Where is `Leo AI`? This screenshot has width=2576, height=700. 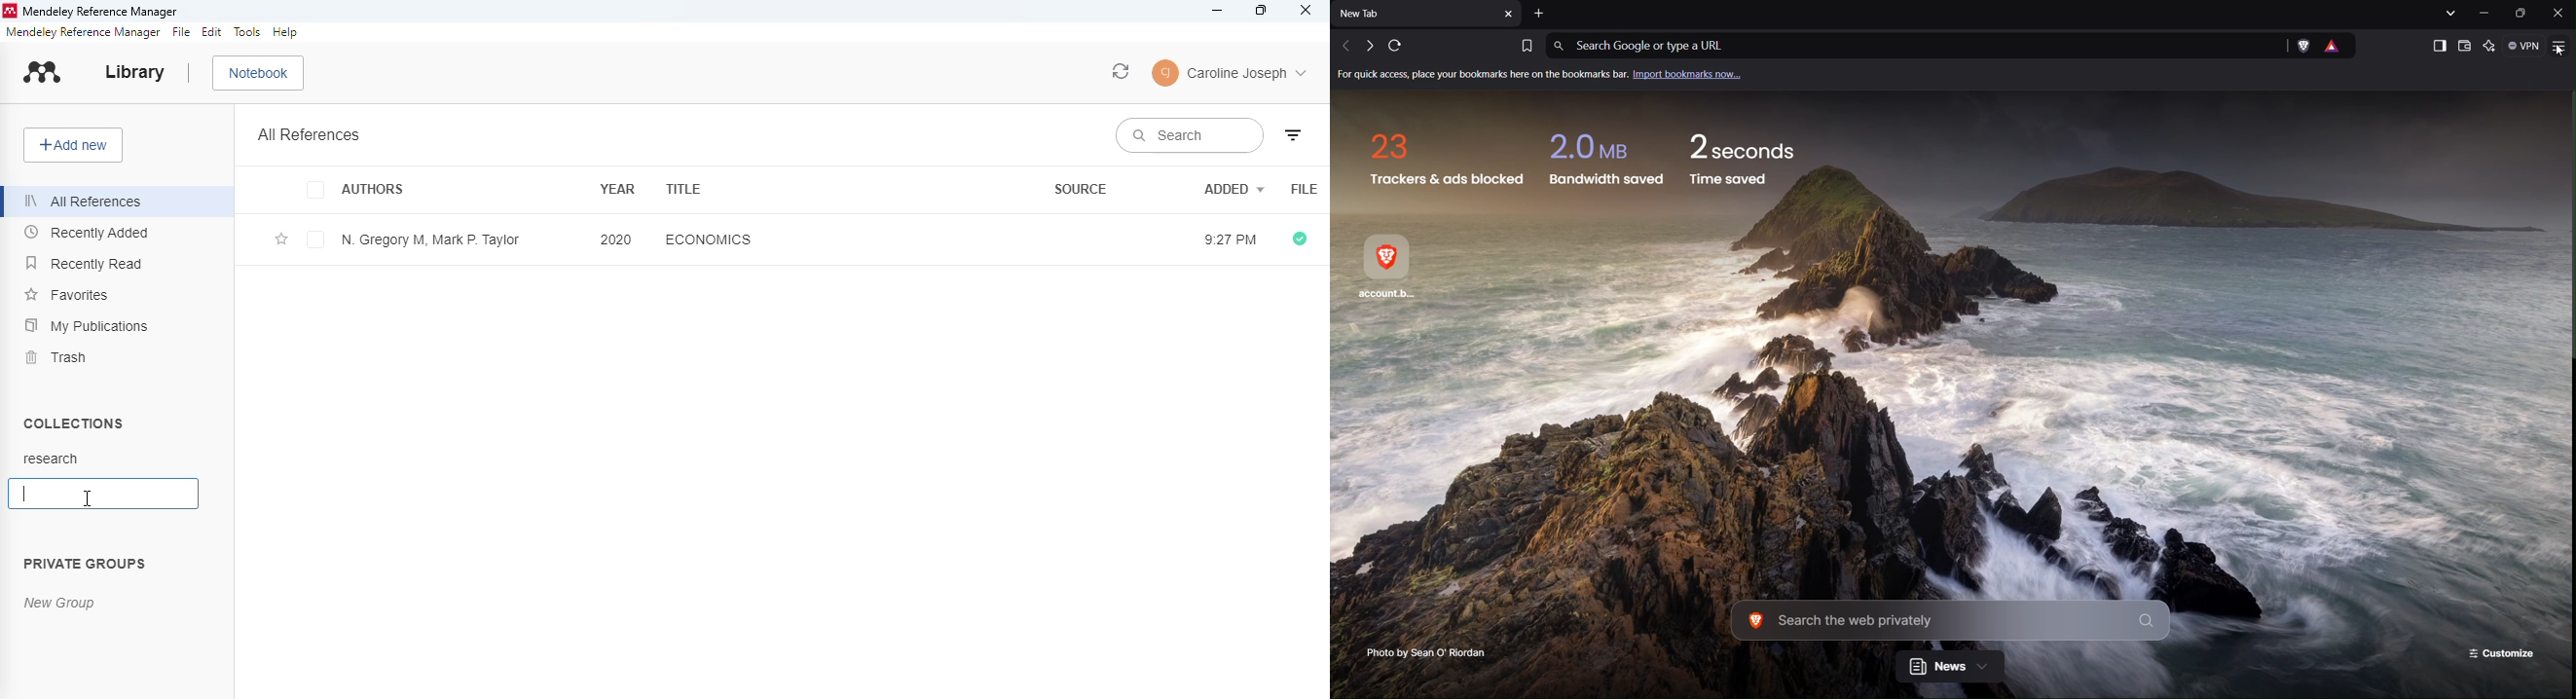
Leo AI is located at coordinates (2492, 46).